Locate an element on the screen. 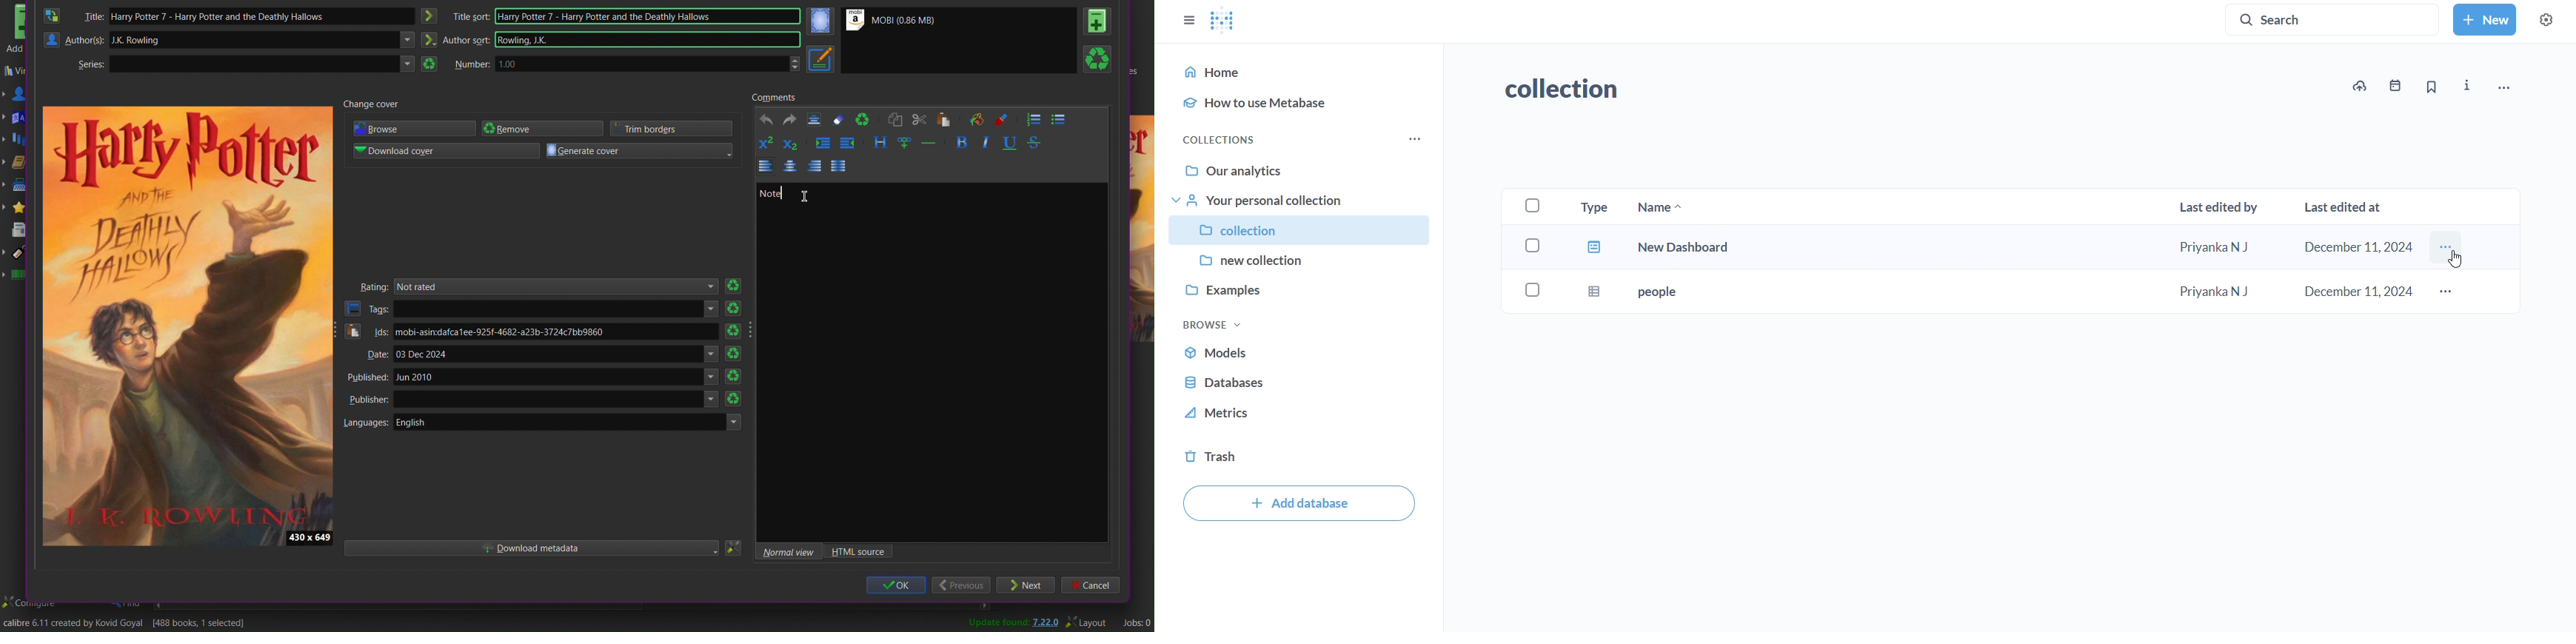 Image resolution: width=2576 pixels, height=644 pixels. Refresh is located at coordinates (737, 285).